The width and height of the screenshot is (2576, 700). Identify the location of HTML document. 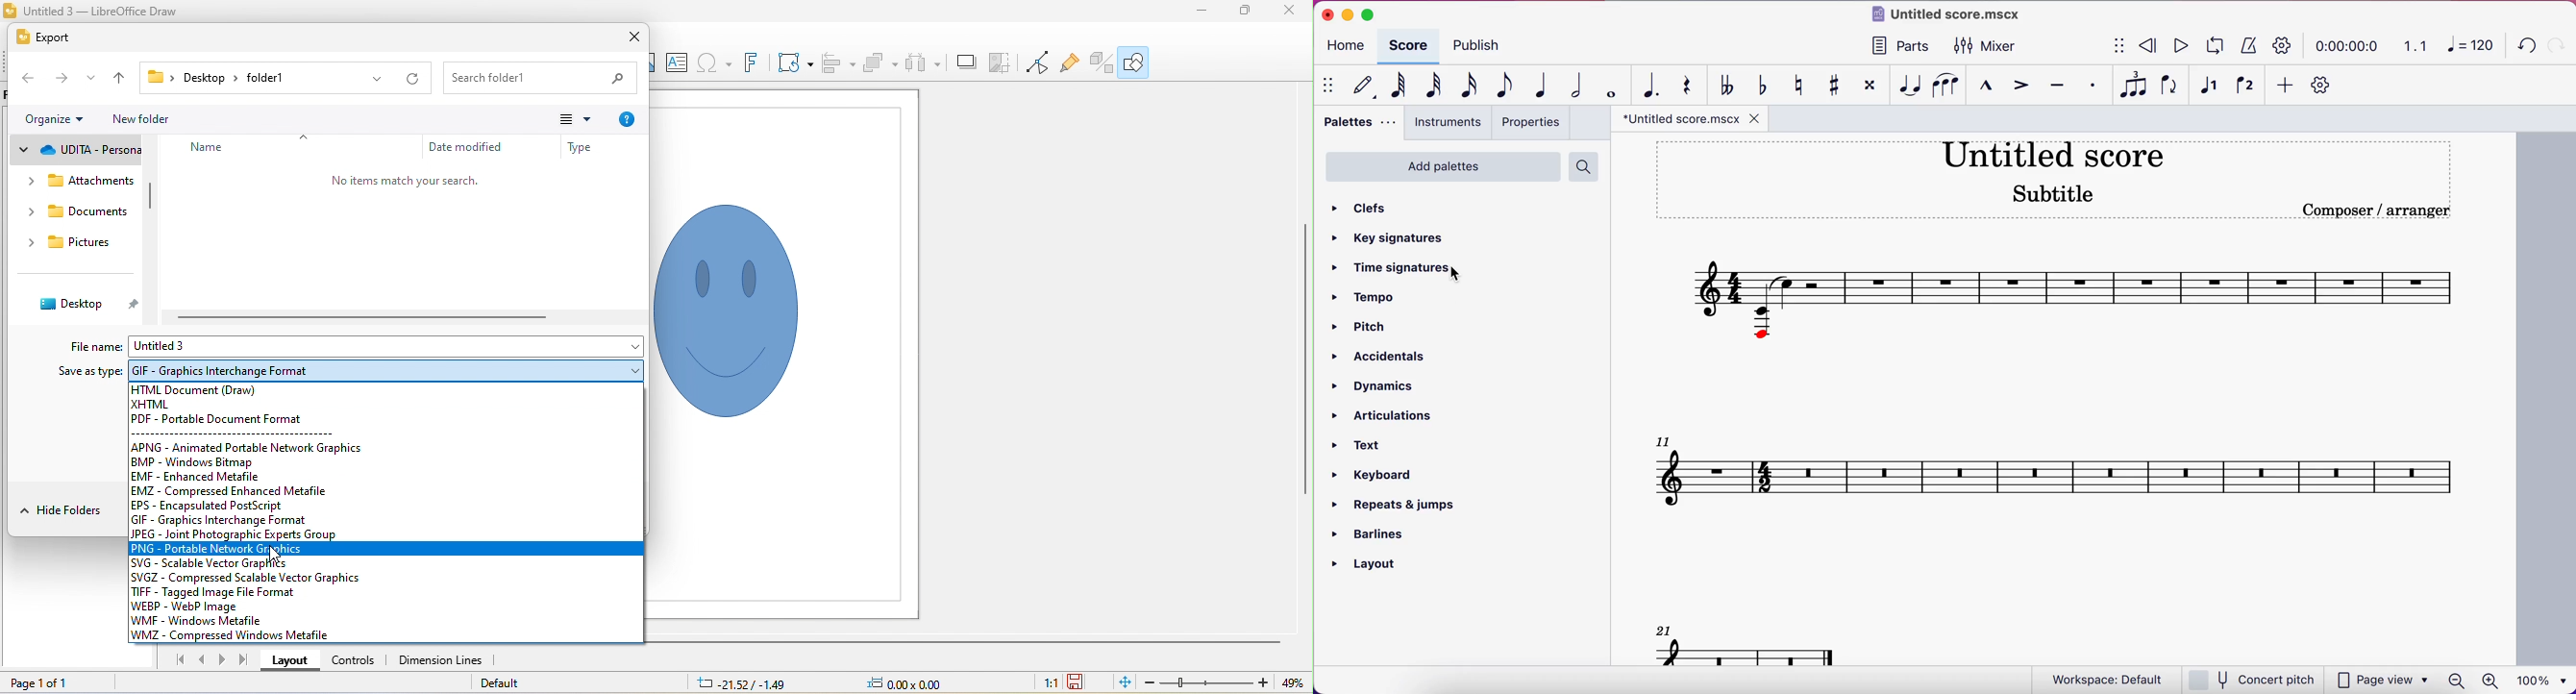
(212, 390).